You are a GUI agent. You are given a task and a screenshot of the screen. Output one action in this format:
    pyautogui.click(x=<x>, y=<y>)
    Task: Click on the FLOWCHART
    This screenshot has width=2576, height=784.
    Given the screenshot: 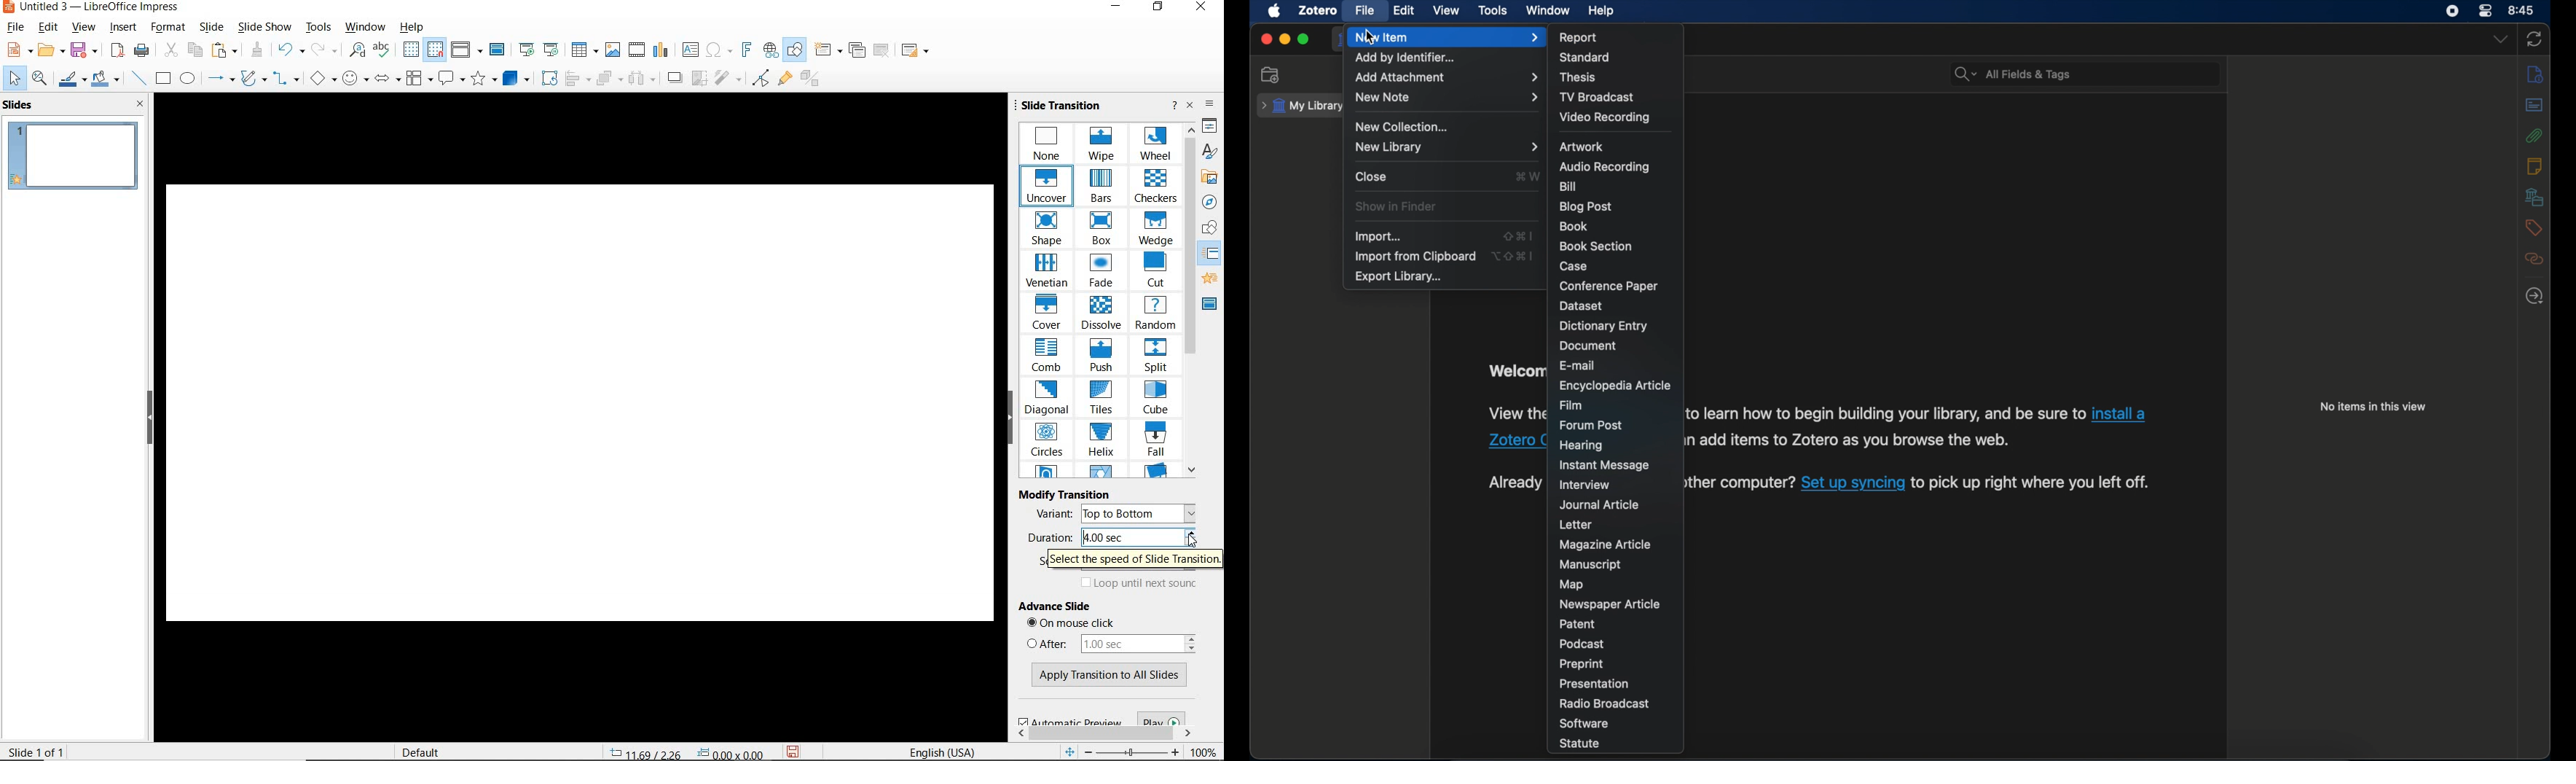 What is the action you would take?
    pyautogui.click(x=418, y=80)
    